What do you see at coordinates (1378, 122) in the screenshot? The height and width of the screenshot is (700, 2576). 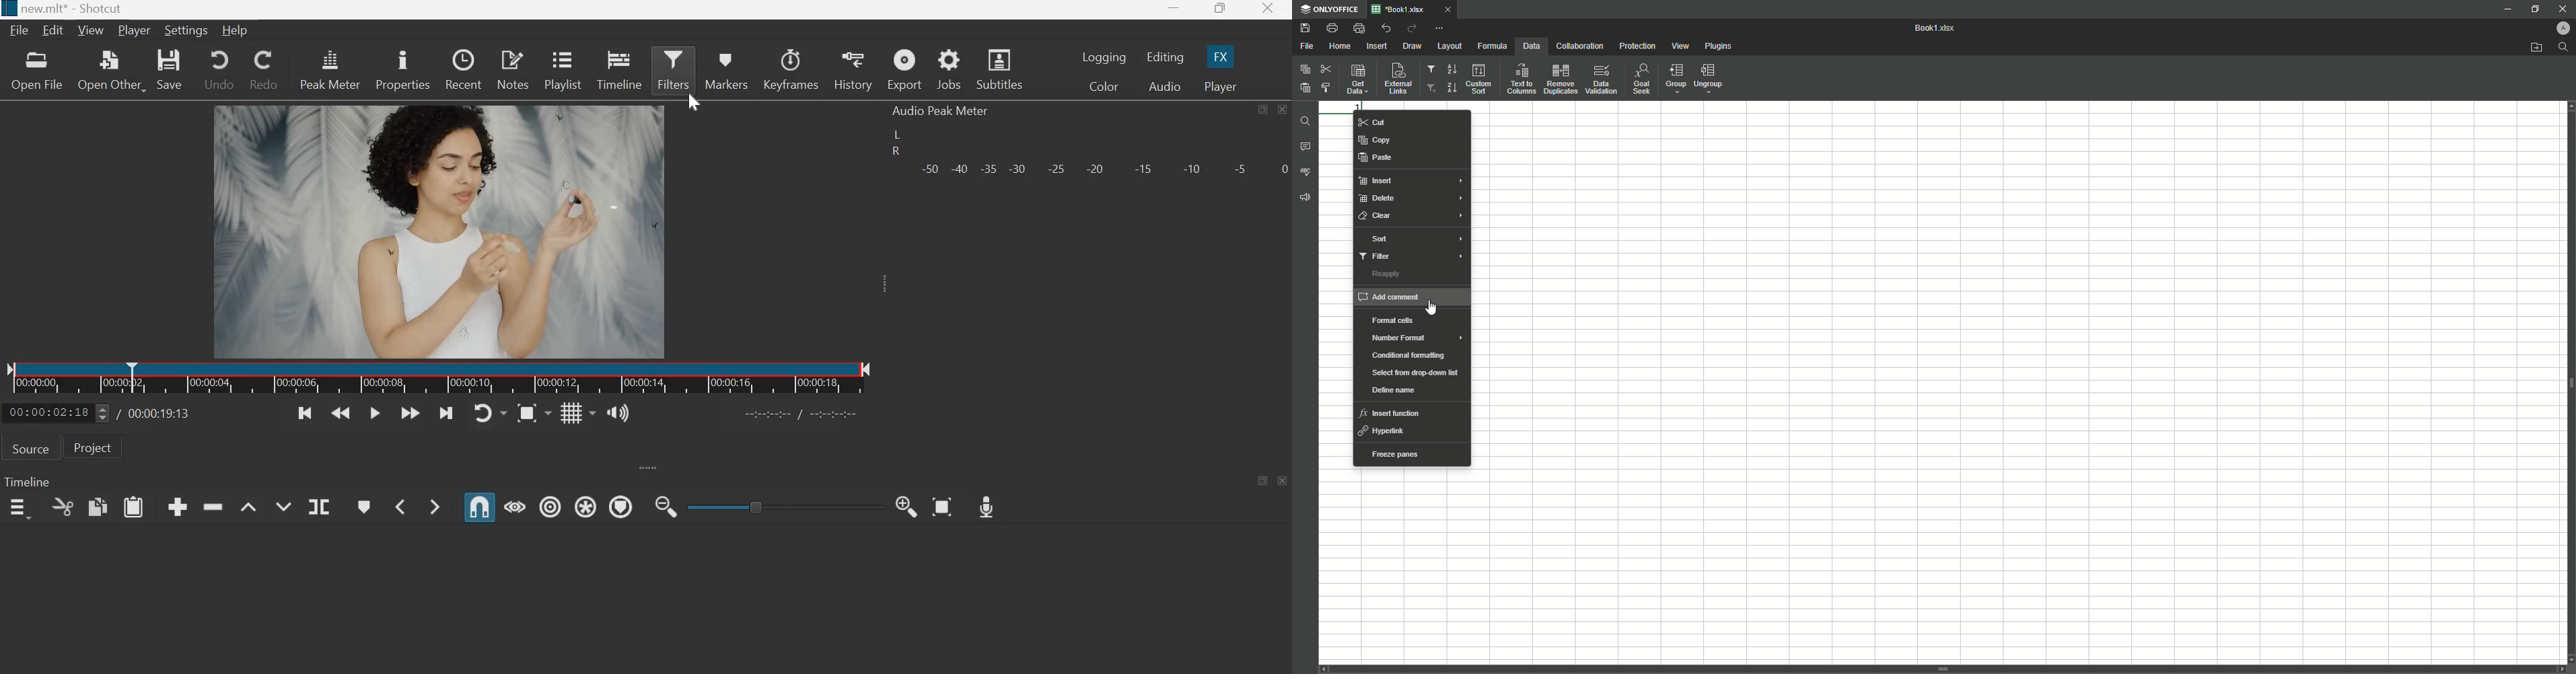 I see `Cut` at bounding box center [1378, 122].